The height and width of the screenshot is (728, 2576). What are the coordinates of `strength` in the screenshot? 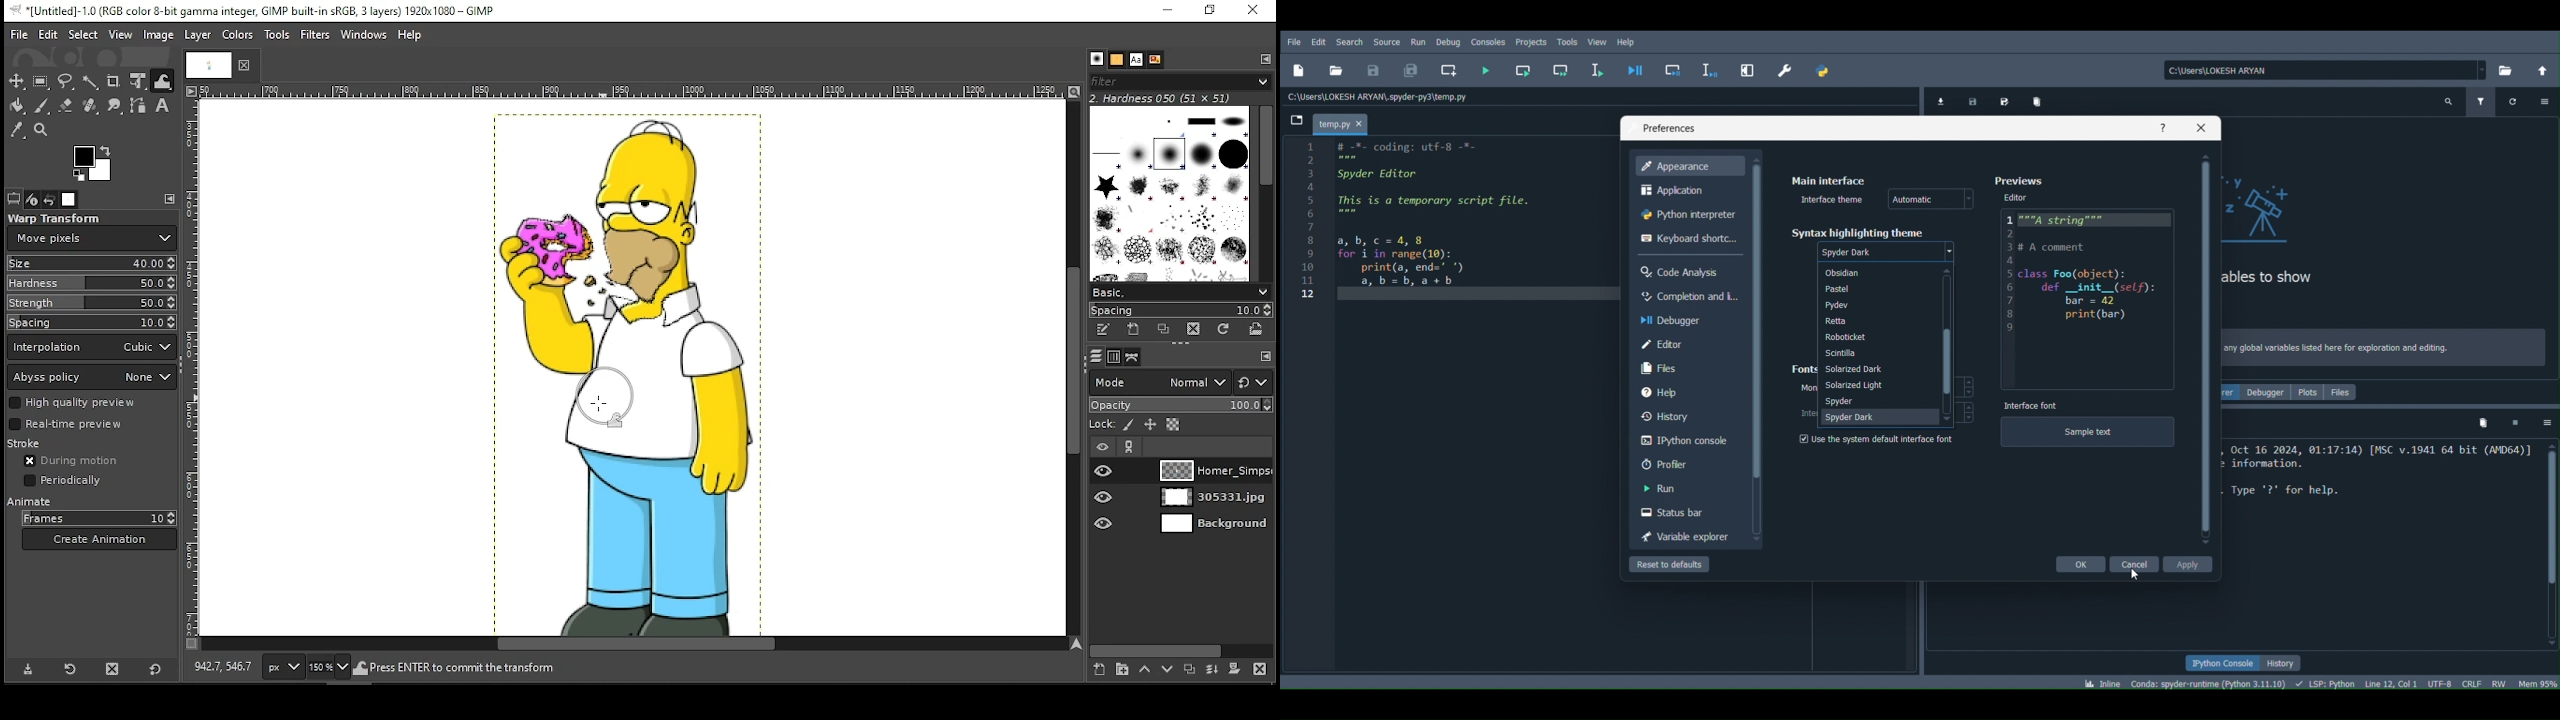 It's located at (92, 303).